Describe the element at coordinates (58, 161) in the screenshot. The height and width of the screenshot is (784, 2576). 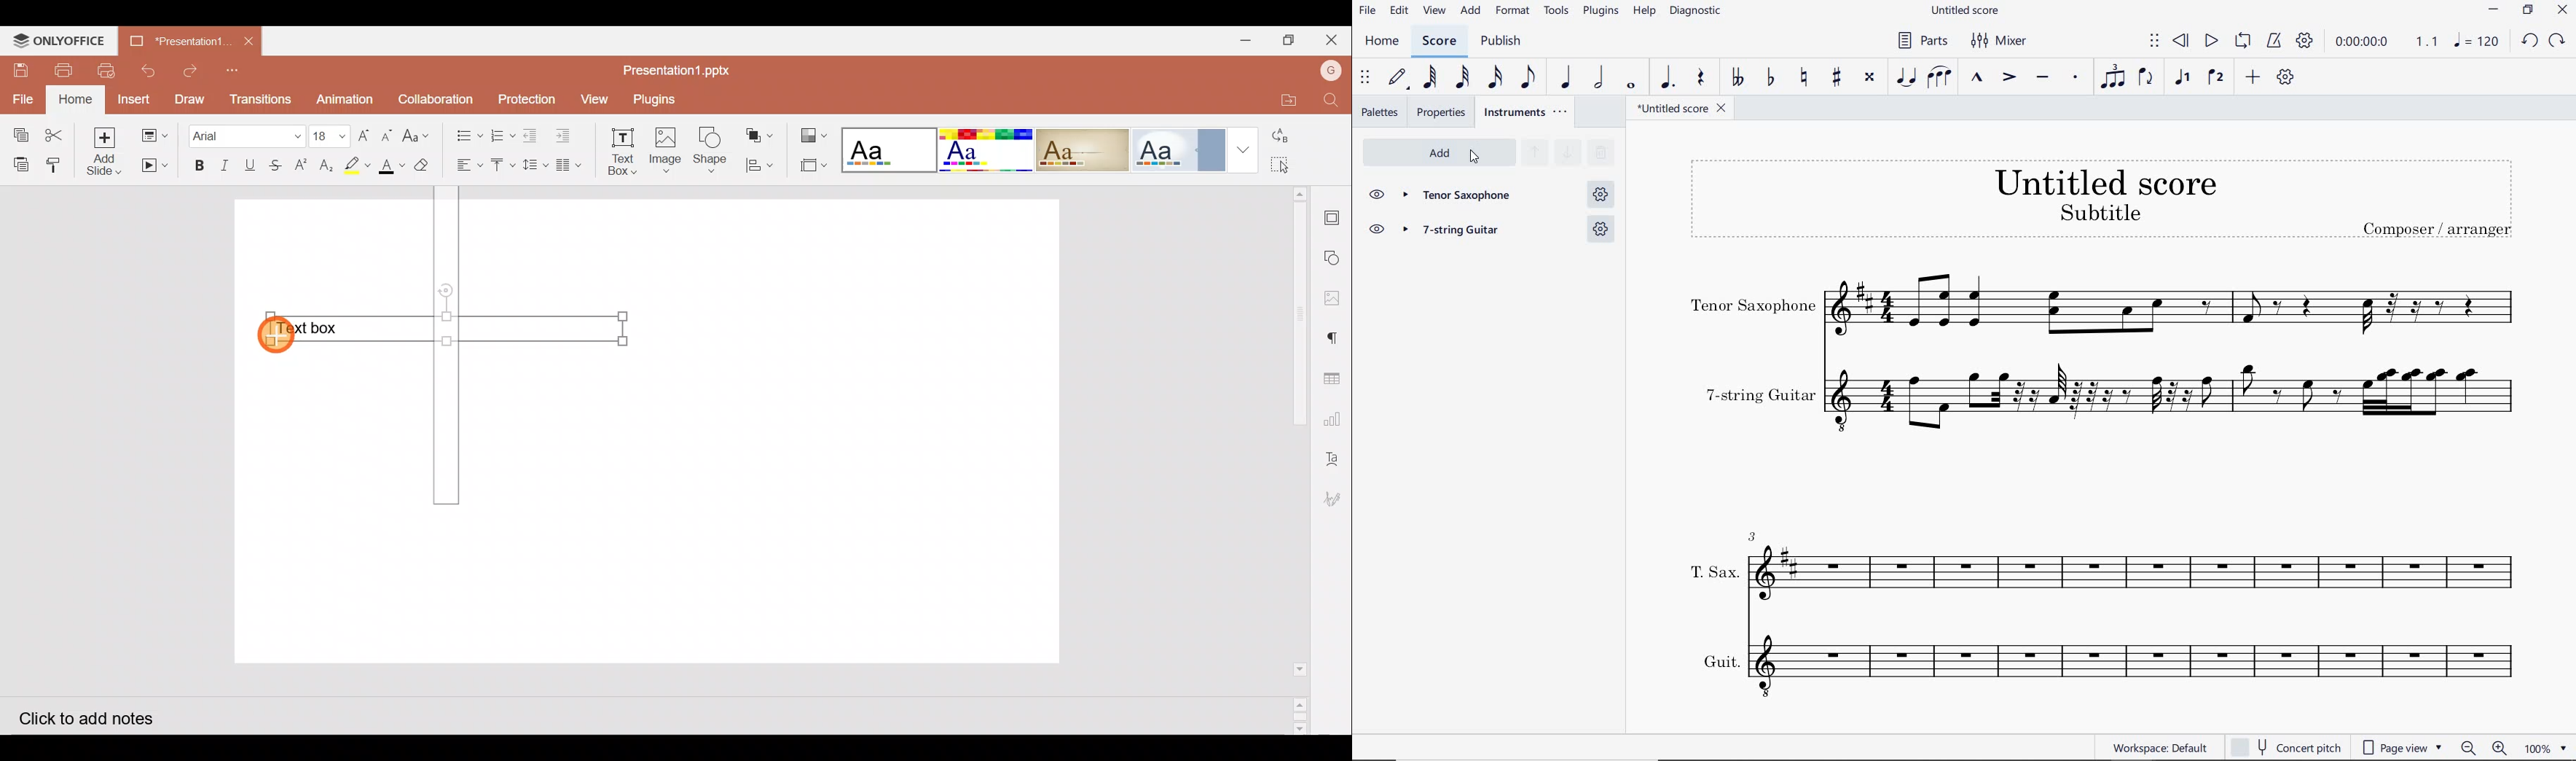
I see `Copy style` at that location.